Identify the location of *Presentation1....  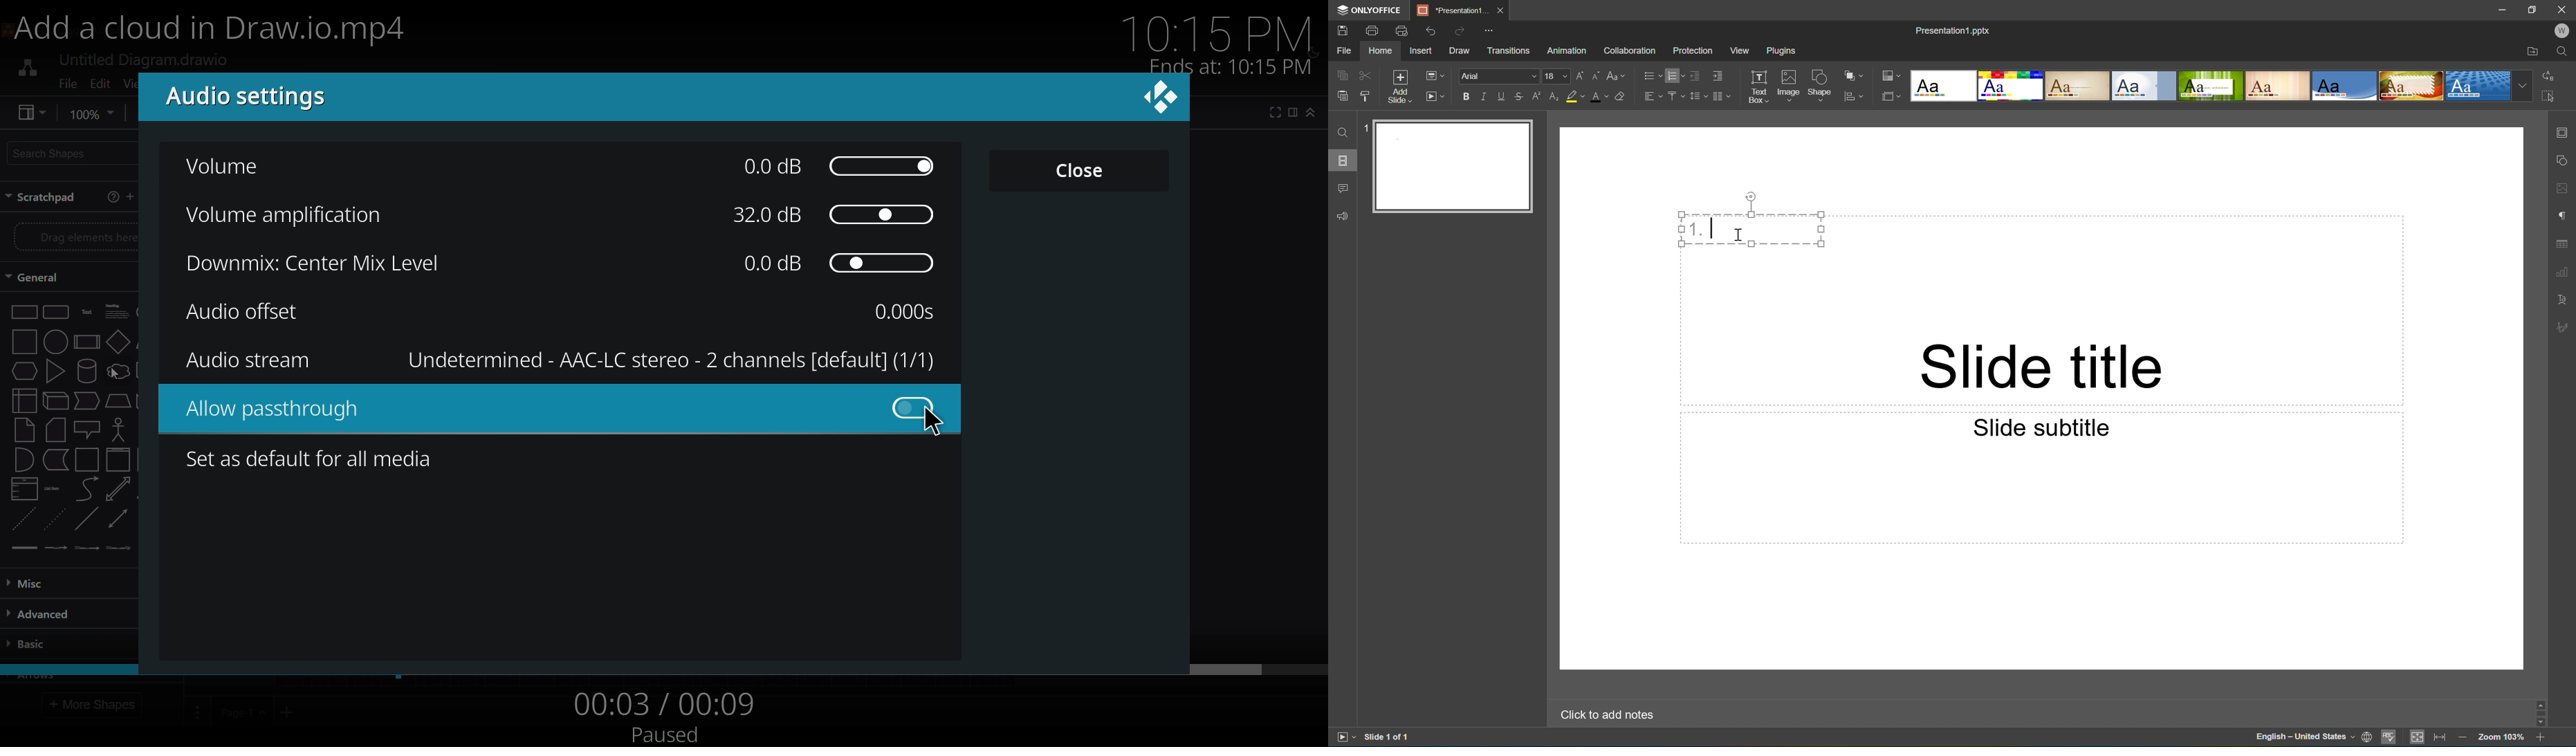
(1455, 11).